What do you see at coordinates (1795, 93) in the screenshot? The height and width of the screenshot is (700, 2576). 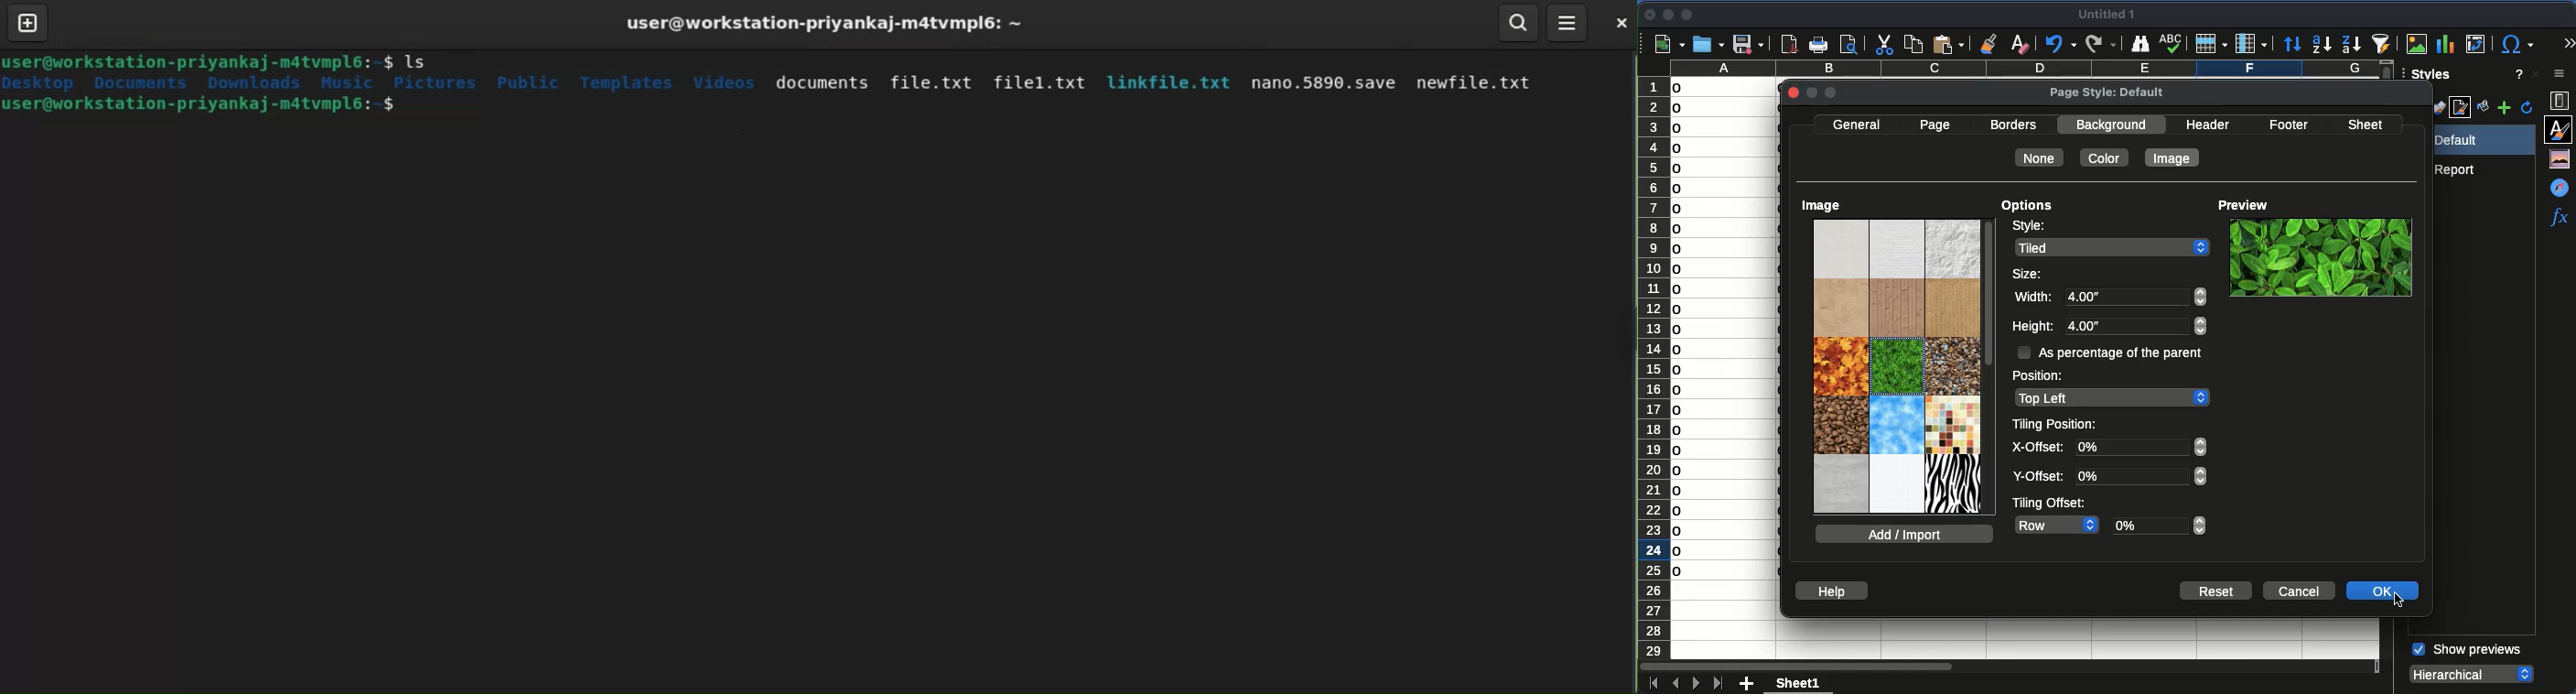 I see `close` at bounding box center [1795, 93].